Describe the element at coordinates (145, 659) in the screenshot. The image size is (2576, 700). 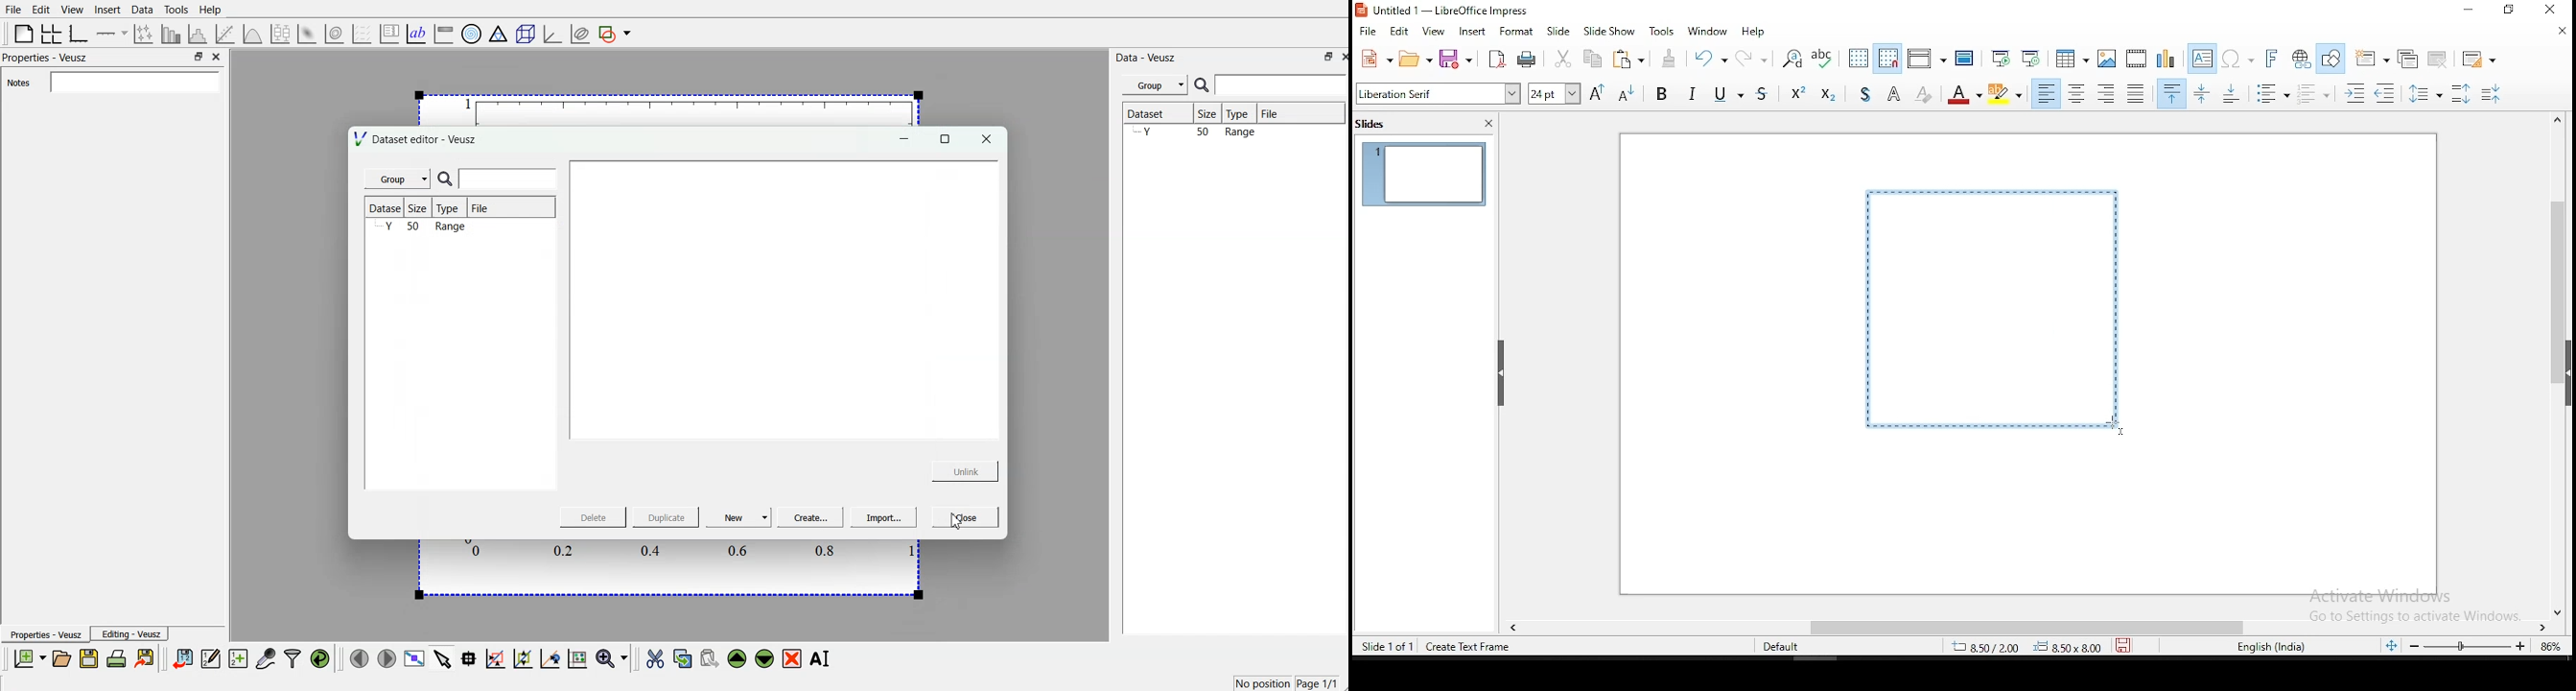
I see `export document` at that location.